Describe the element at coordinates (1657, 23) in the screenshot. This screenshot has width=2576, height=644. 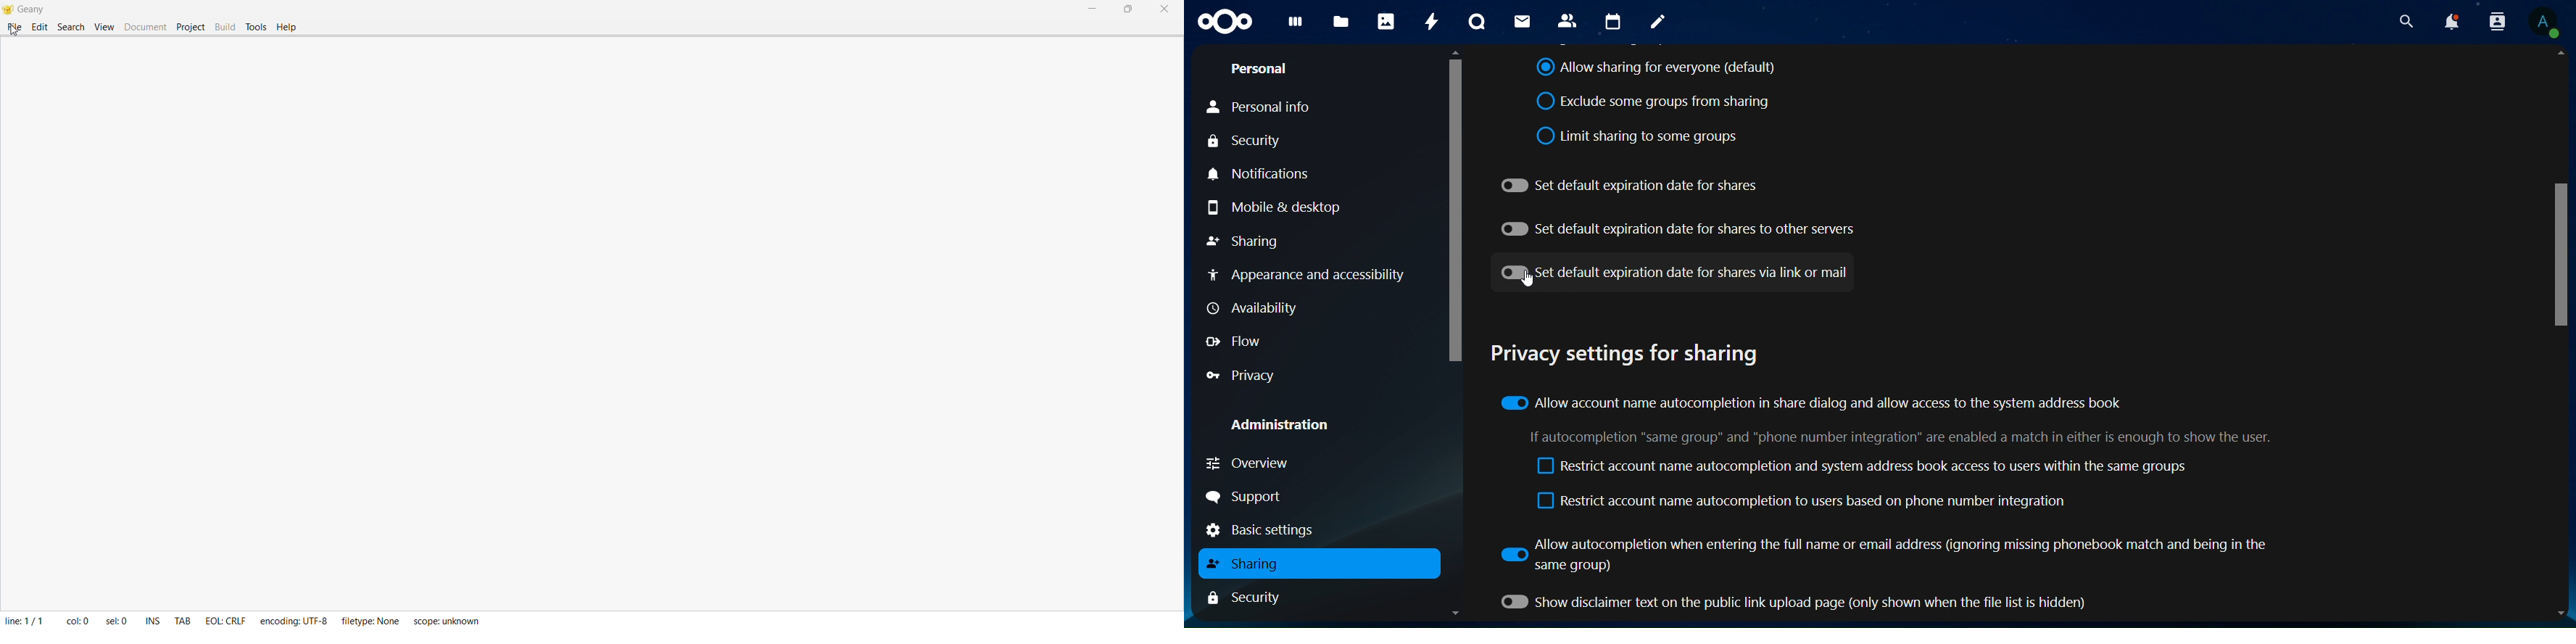
I see `notes` at that location.